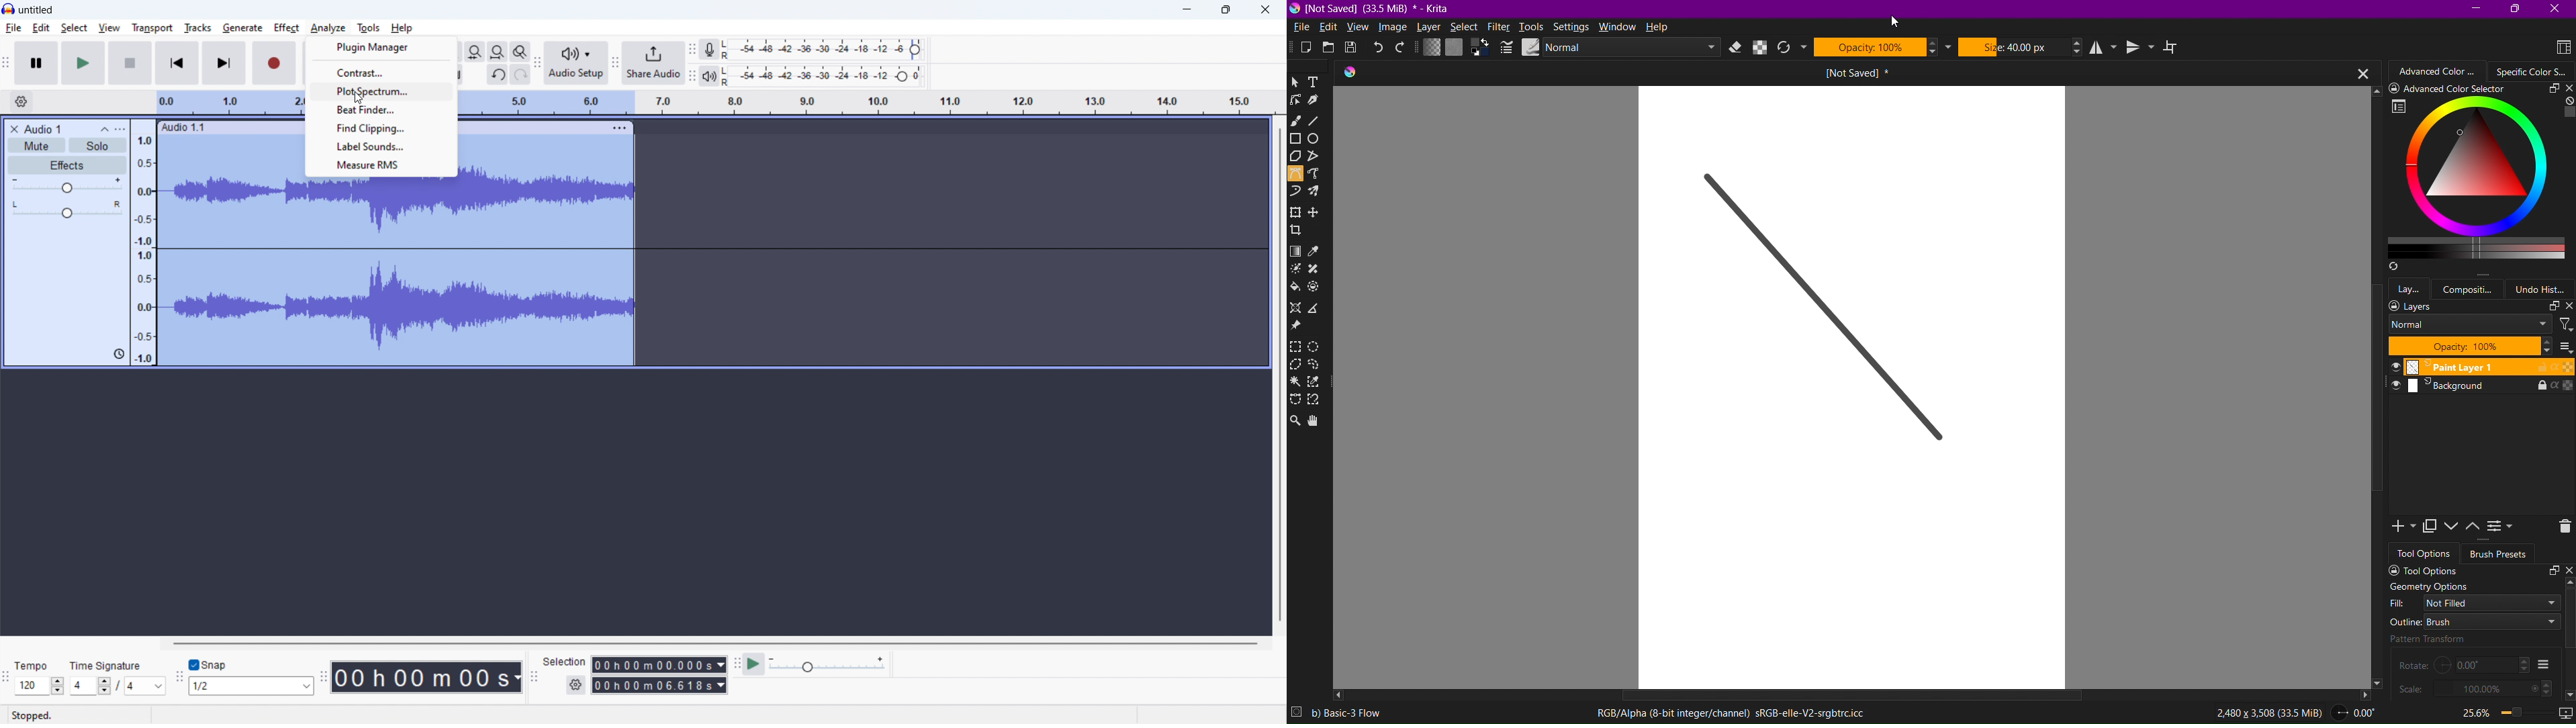  Describe the element at coordinates (1319, 270) in the screenshot. I see `Smart Patch Tool` at that location.